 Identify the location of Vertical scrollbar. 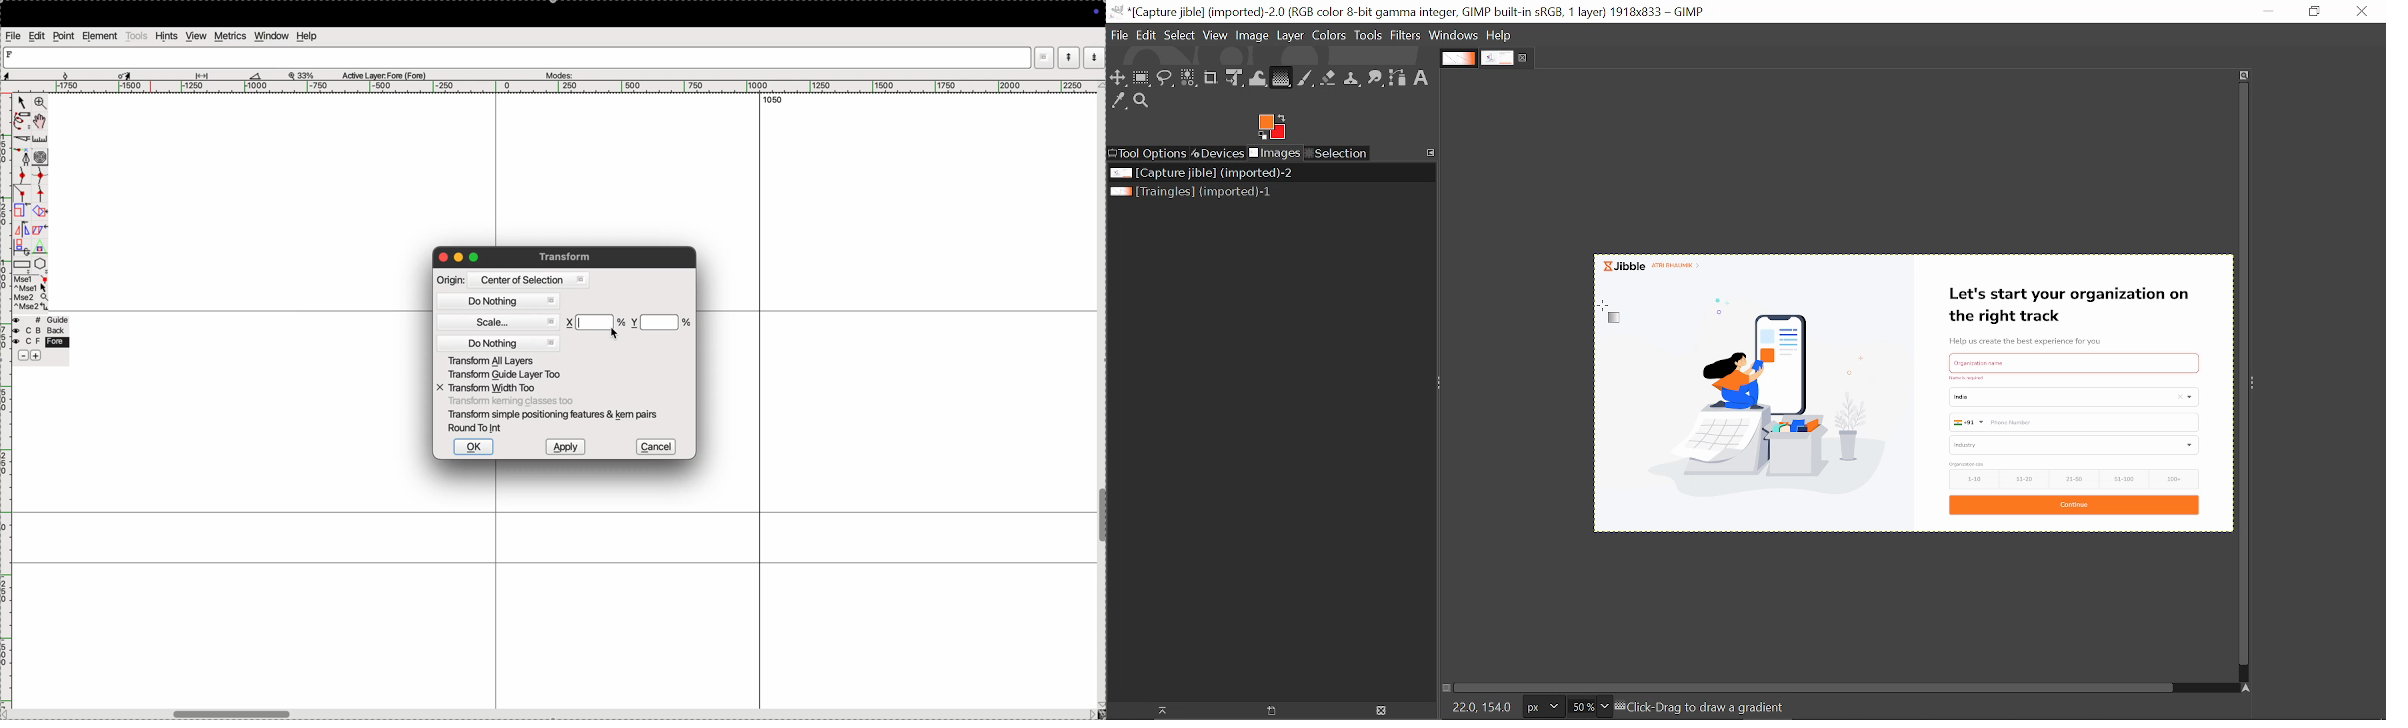
(2240, 372).